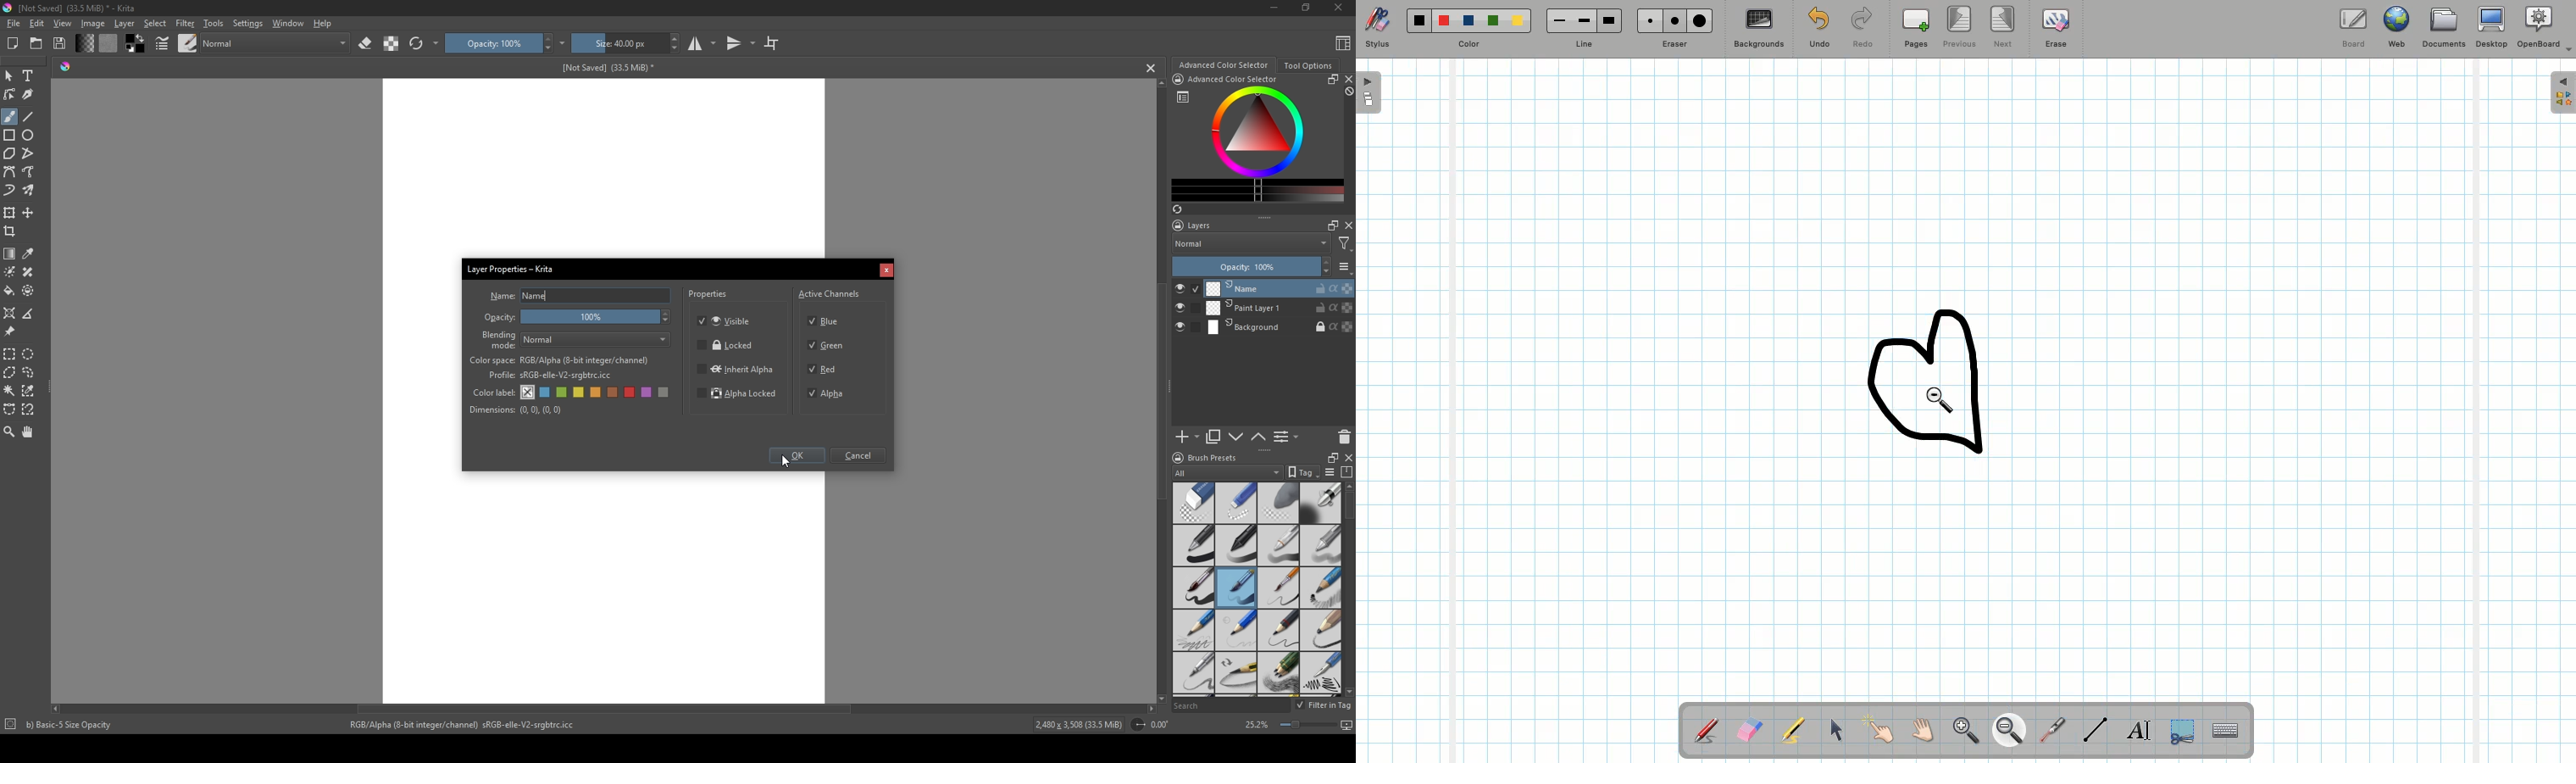 Image resolution: width=2576 pixels, height=784 pixels. What do you see at coordinates (30, 172) in the screenshot?
I see `free hand` at bounding box center [30, 172].